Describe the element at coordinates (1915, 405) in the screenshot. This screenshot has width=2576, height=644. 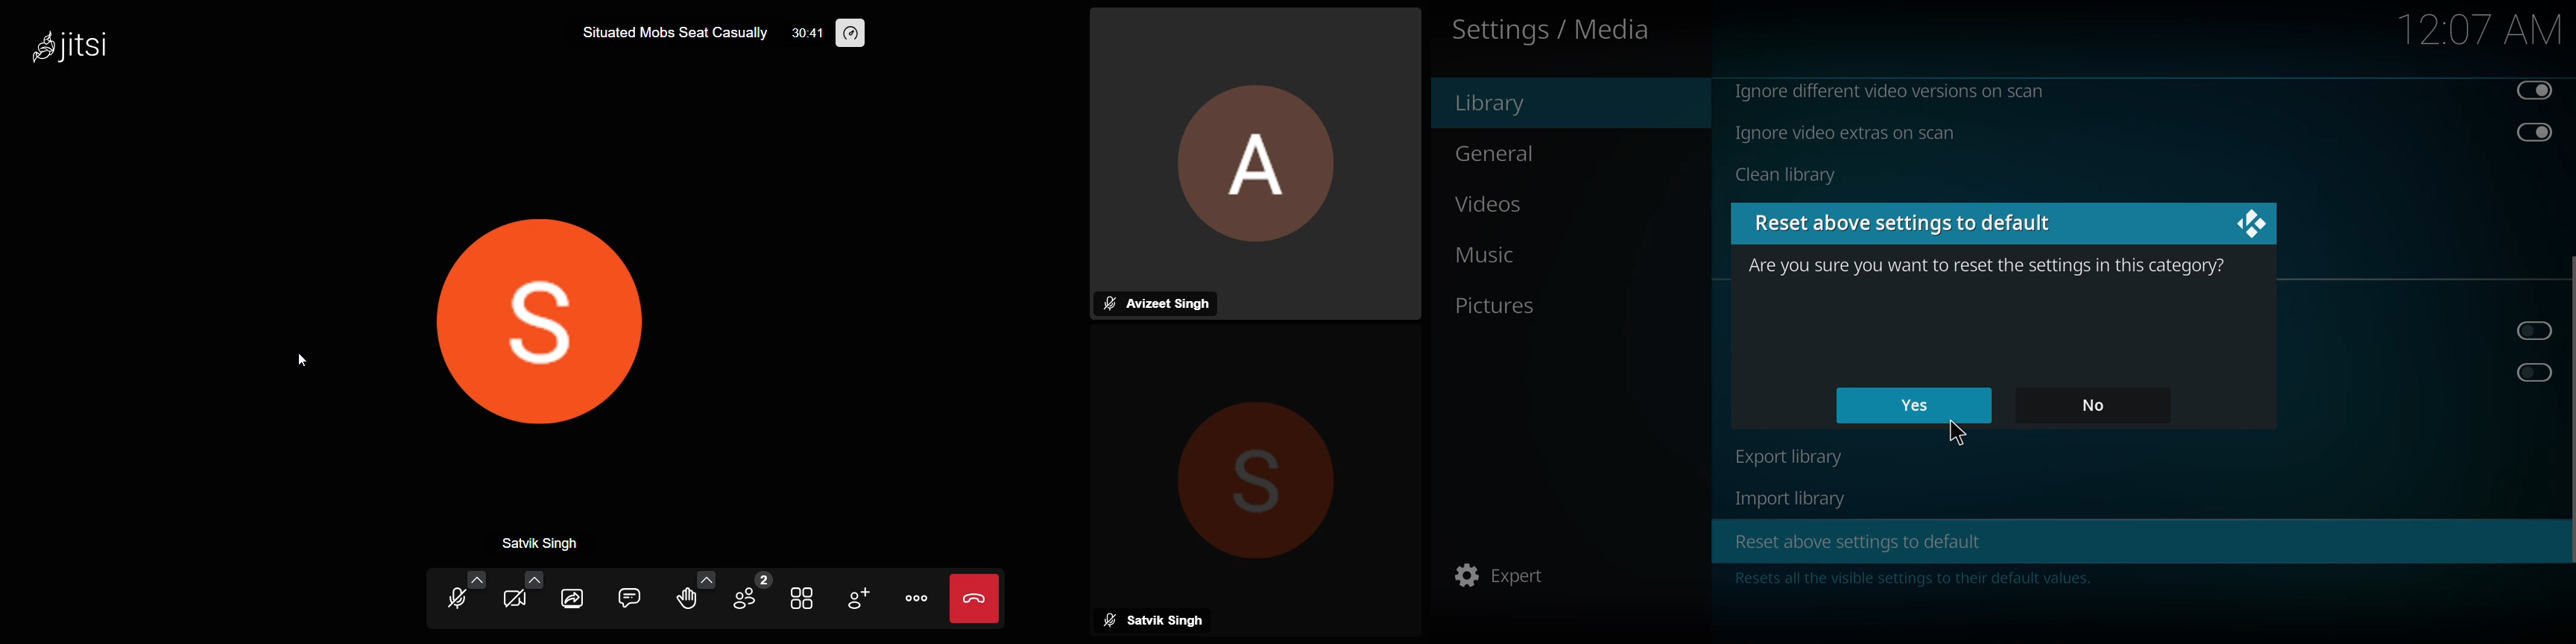
I see `yes` at that location.